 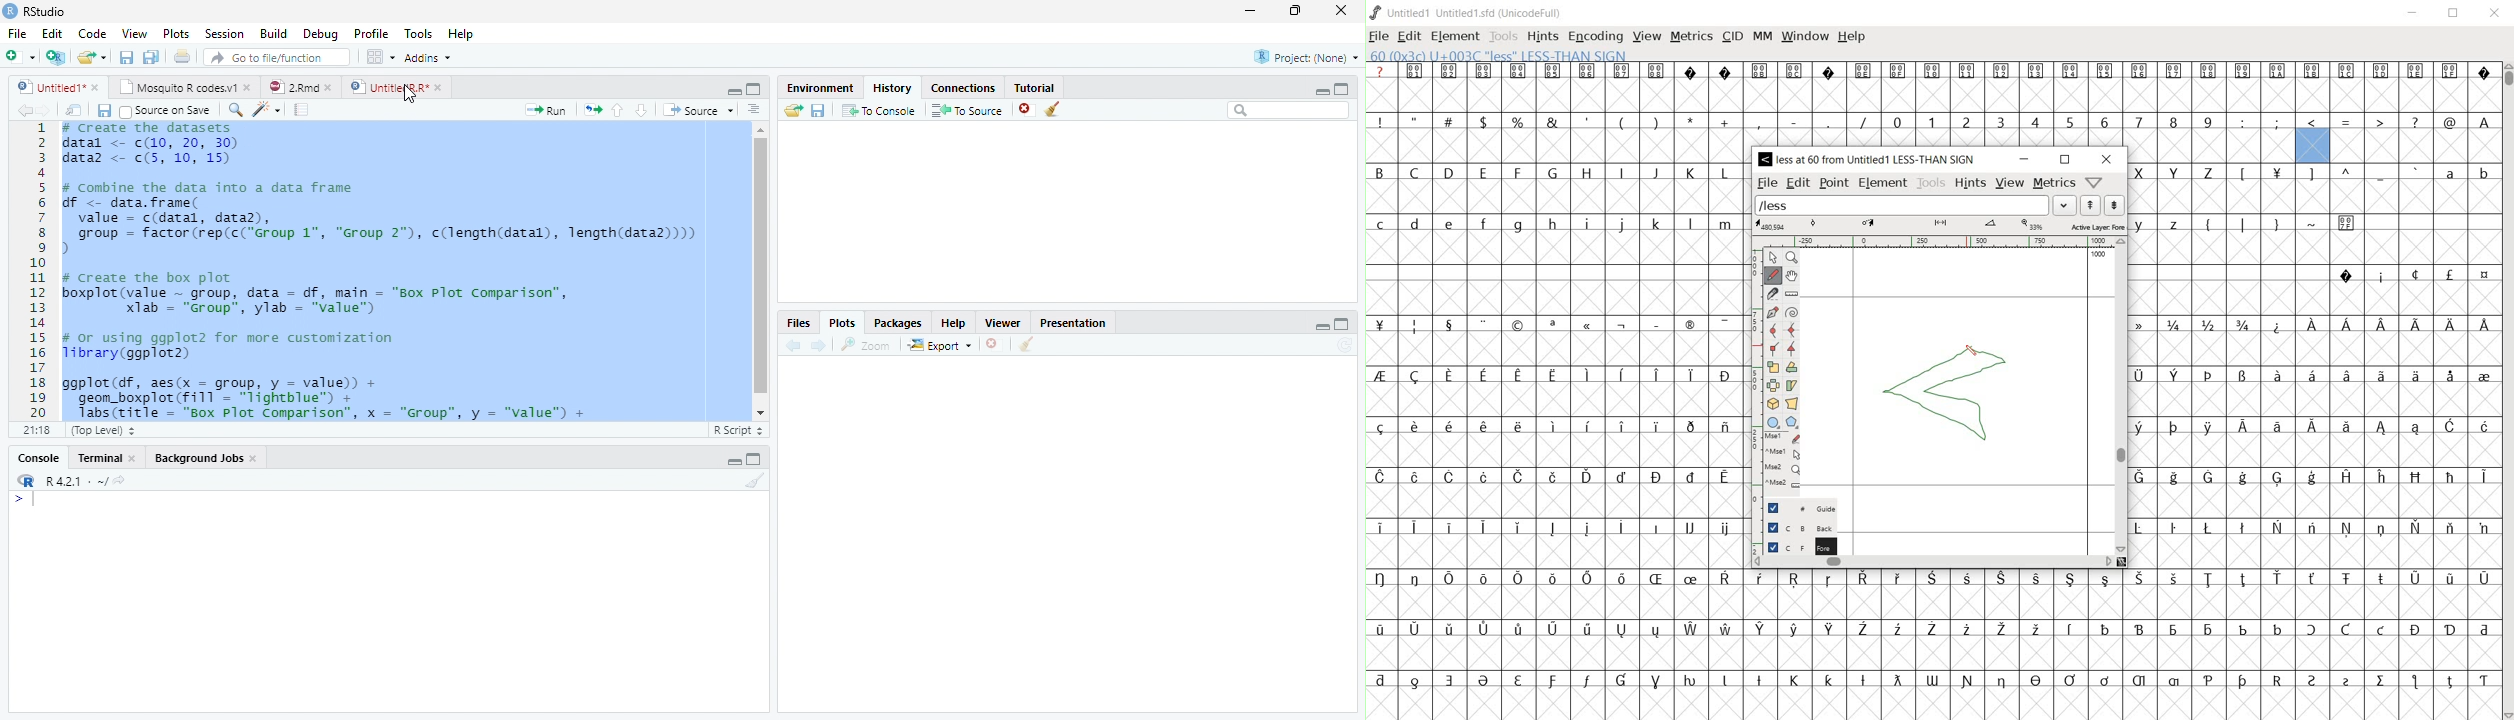 I want to click on Search bar, so click(x=1289, y=111).